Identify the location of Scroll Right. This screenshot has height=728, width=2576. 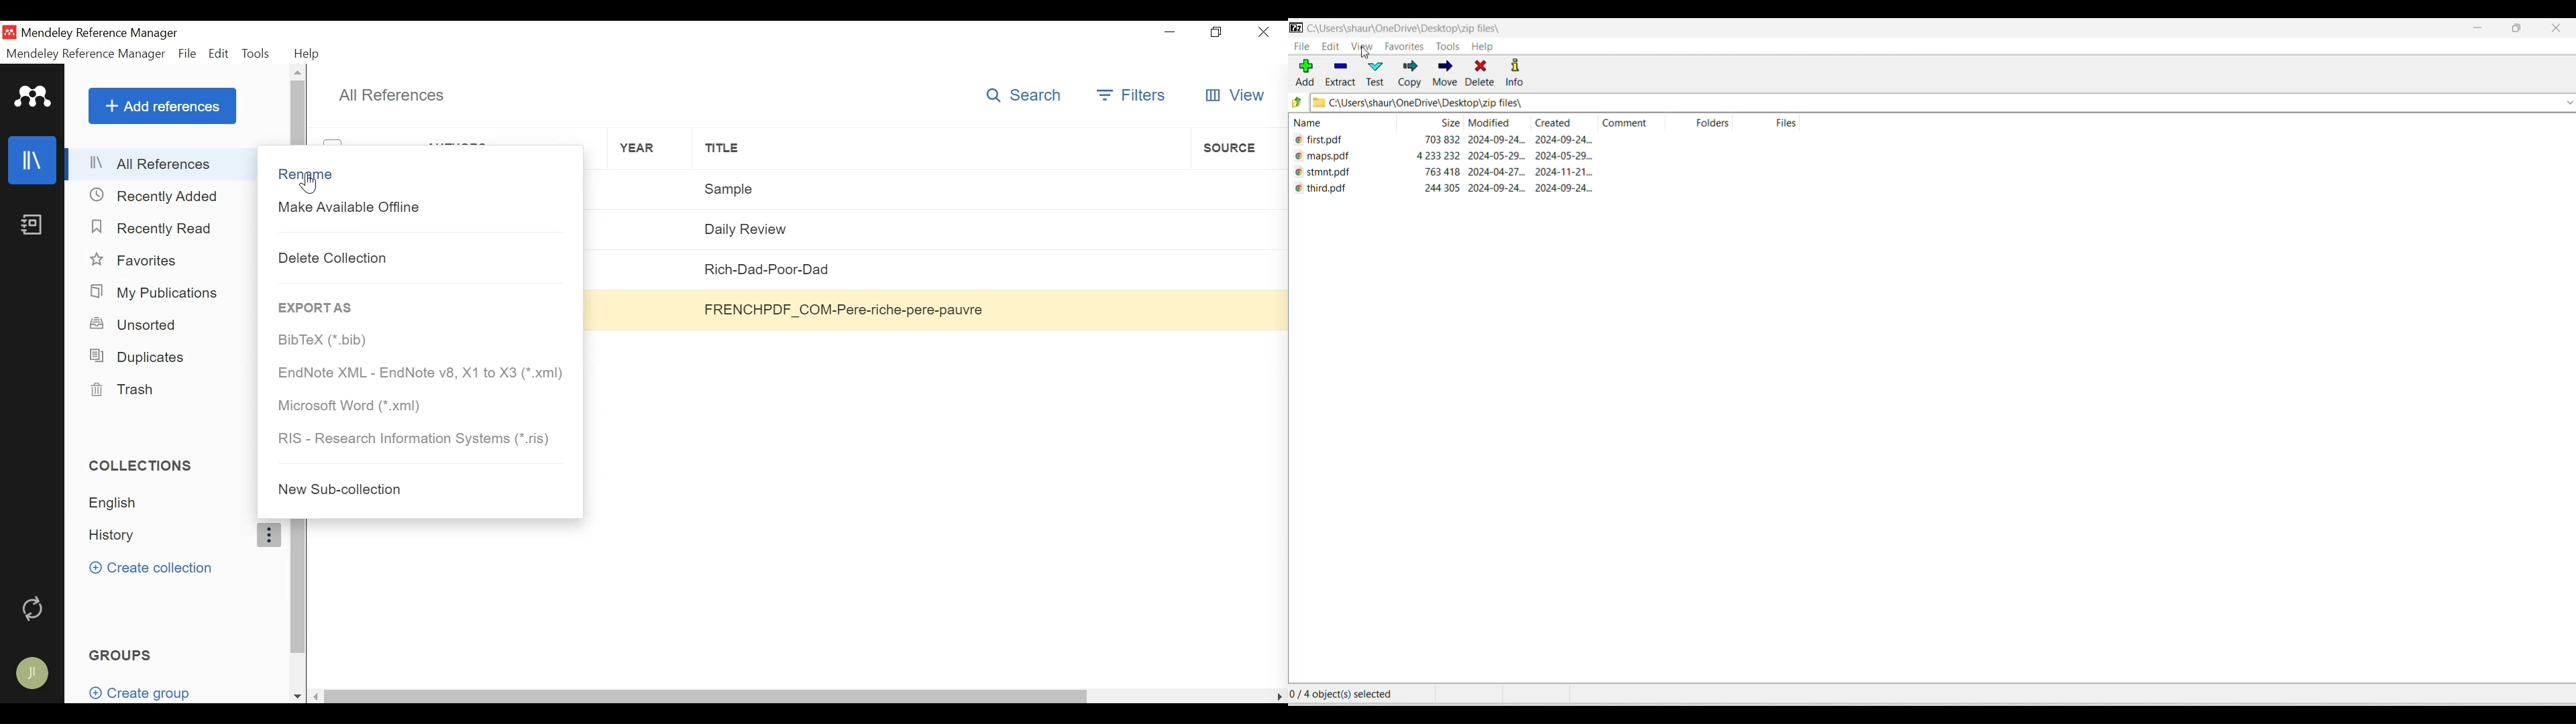
(1280, 696).